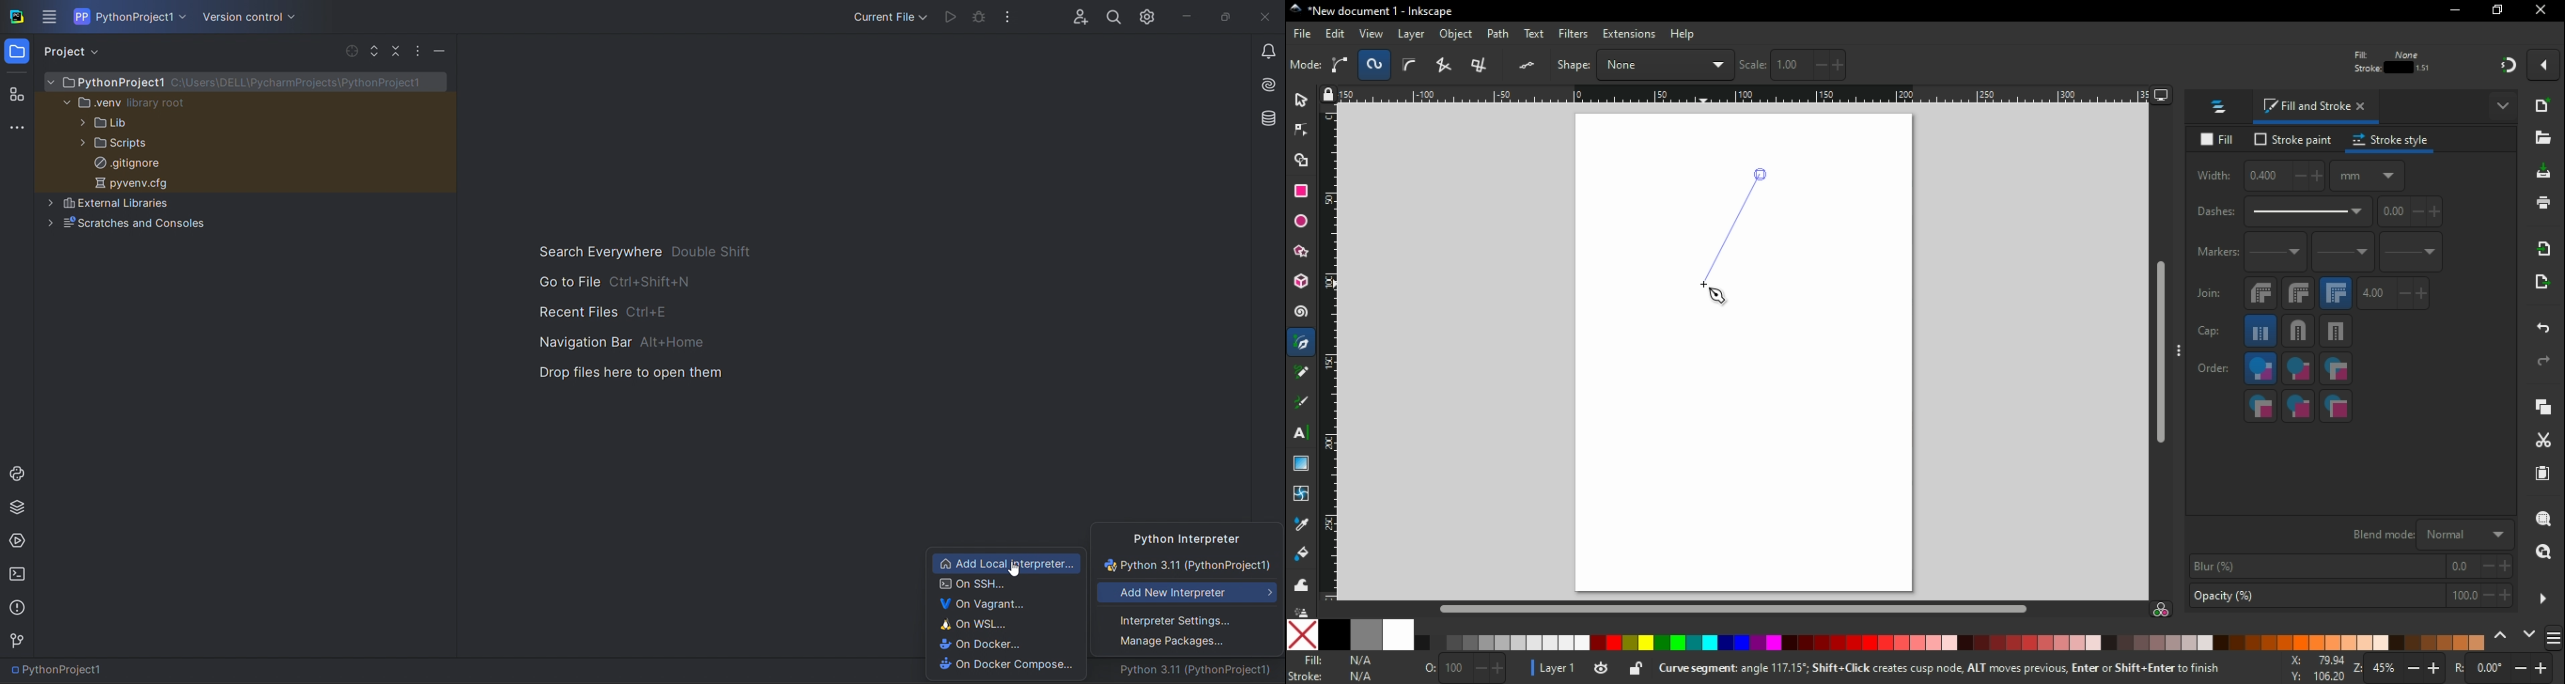 The image size is (2576, 700). Describe the element at coordinates (1795, 65) in the screenshot. I see `scale` at that location.